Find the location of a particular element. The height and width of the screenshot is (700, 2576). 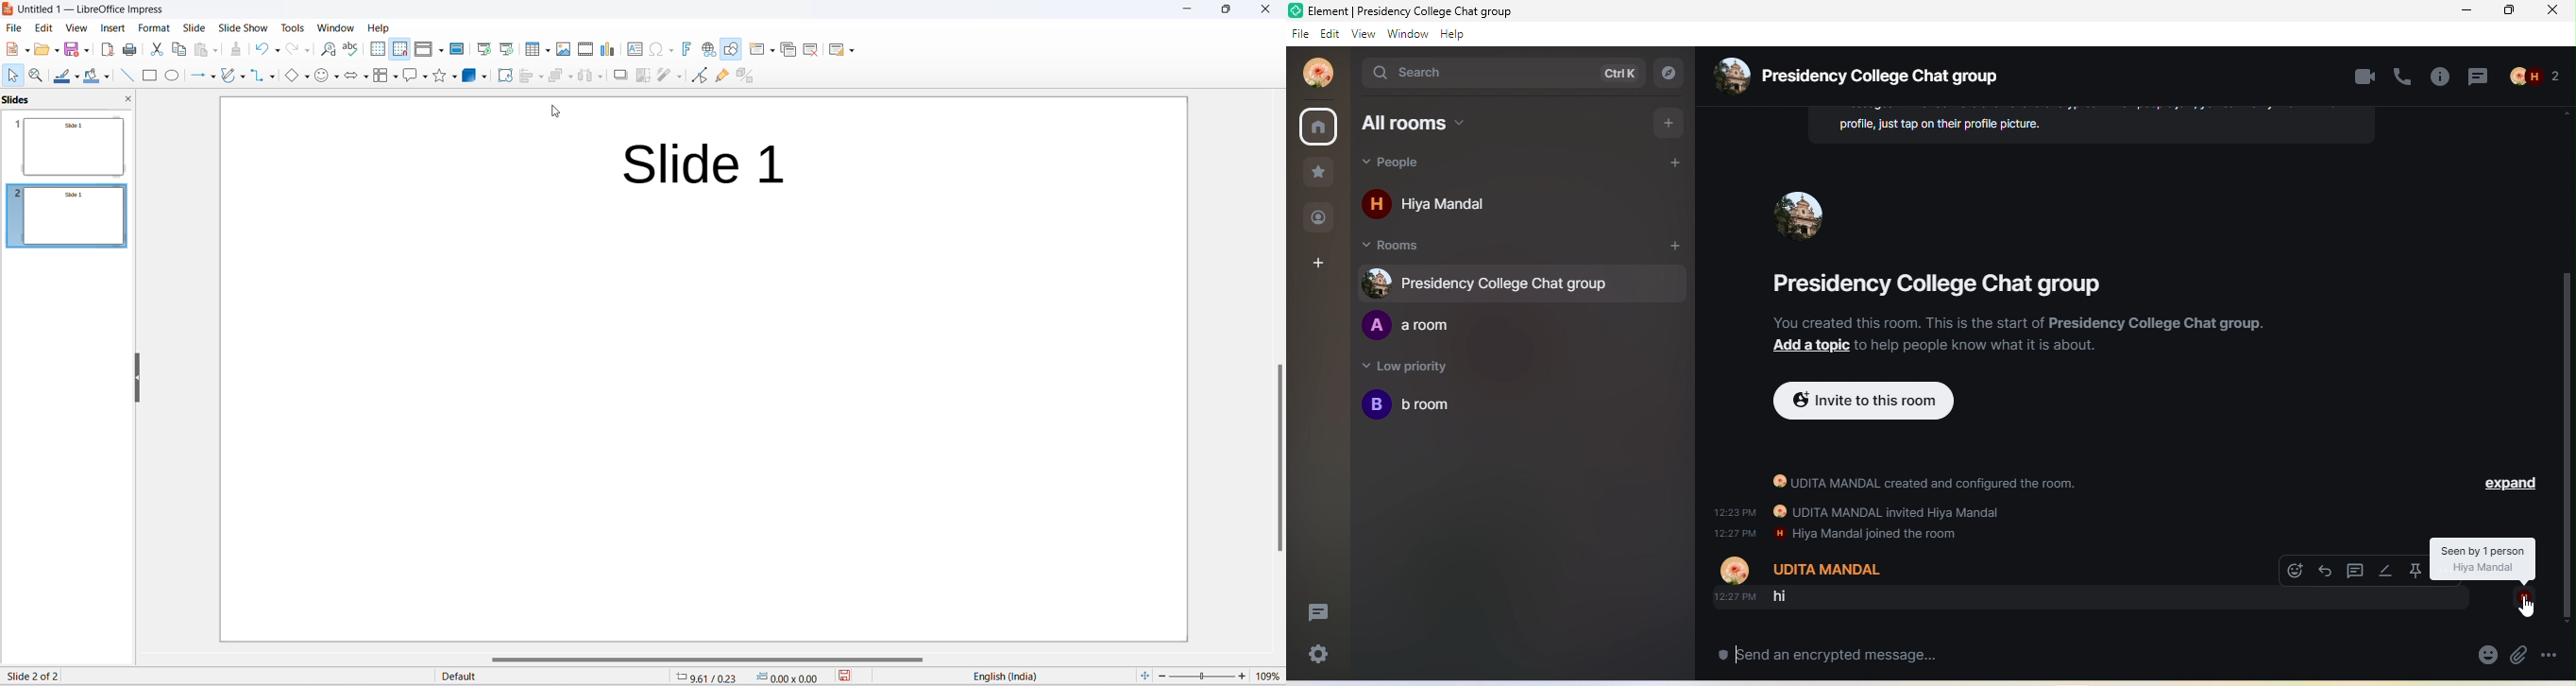

undo is located at coordinates (266, 50).